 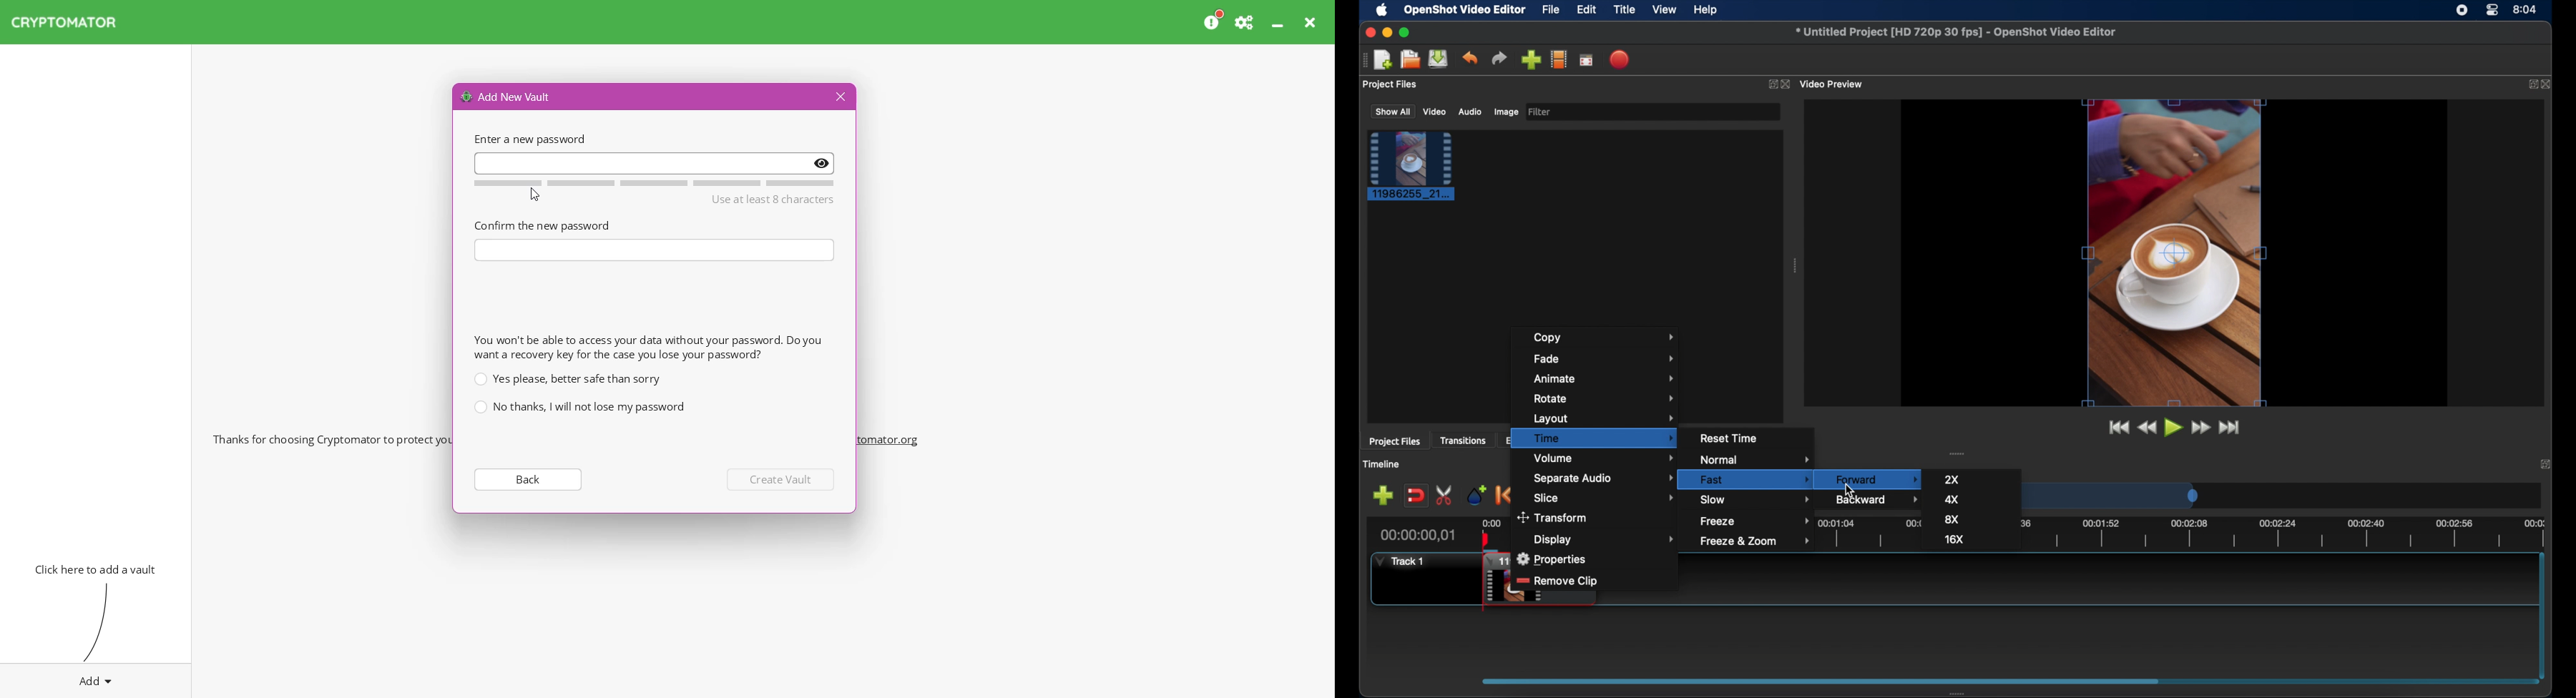 What do you see at coordinates (1439, 59) in the screenshot?
I see `save project` at bounding box center [1439, 59].